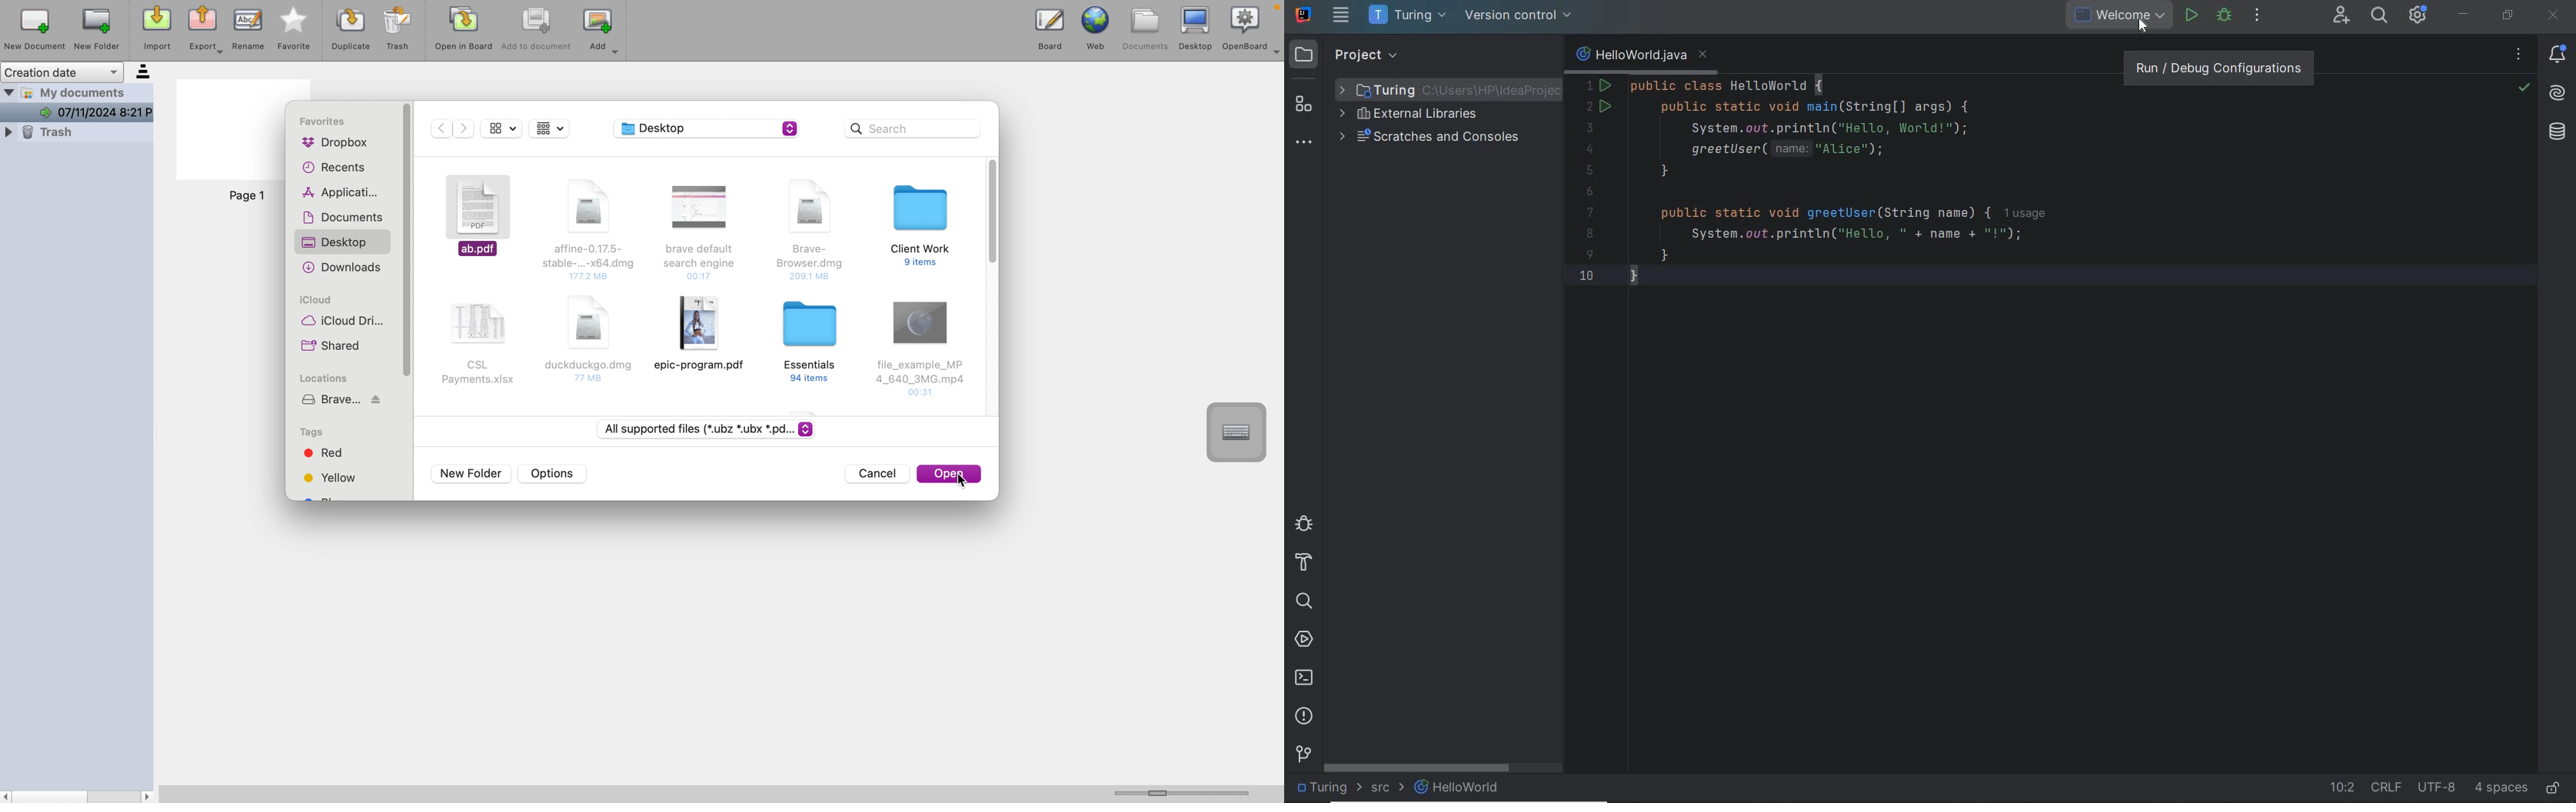 The height and width of the screenshot is (812, 2576). What do you see at coordinates (1640, 55) in the screenshot?
I see `file name` at bounding box center [1640, 55].